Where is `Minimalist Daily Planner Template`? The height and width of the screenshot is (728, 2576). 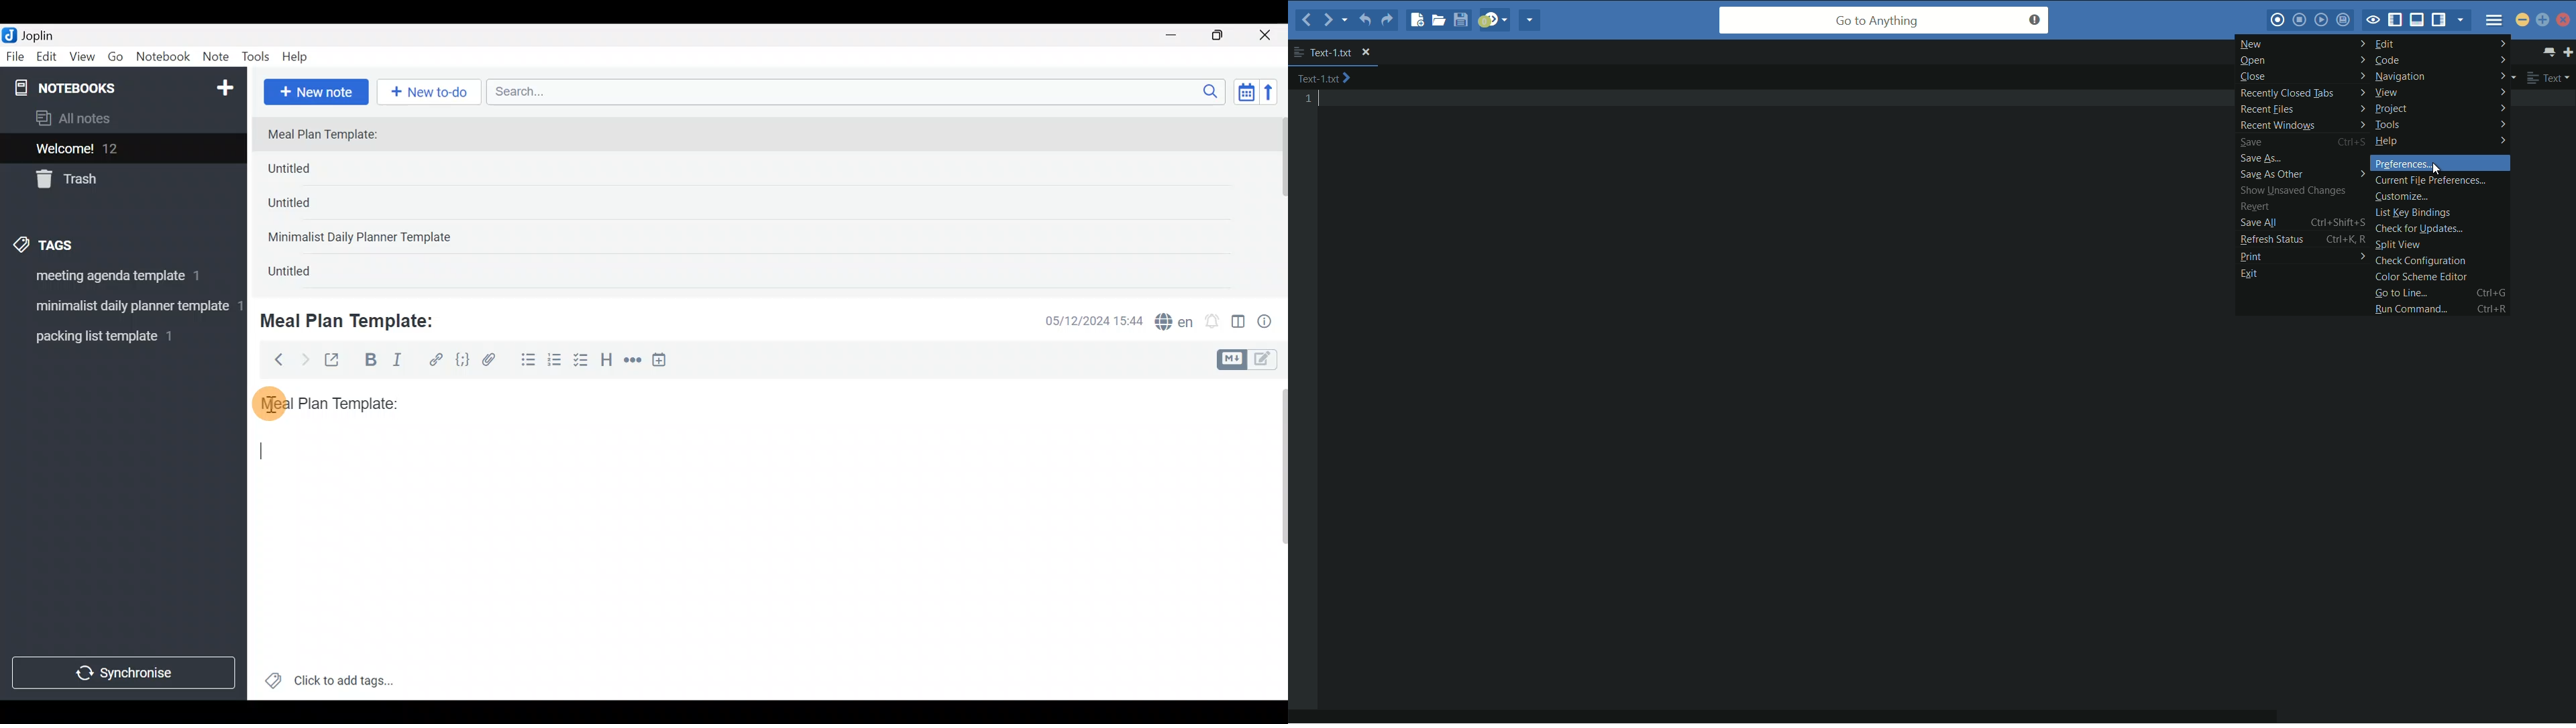 Minimalist Daily Planner Template is located at coordinates (364, 239).